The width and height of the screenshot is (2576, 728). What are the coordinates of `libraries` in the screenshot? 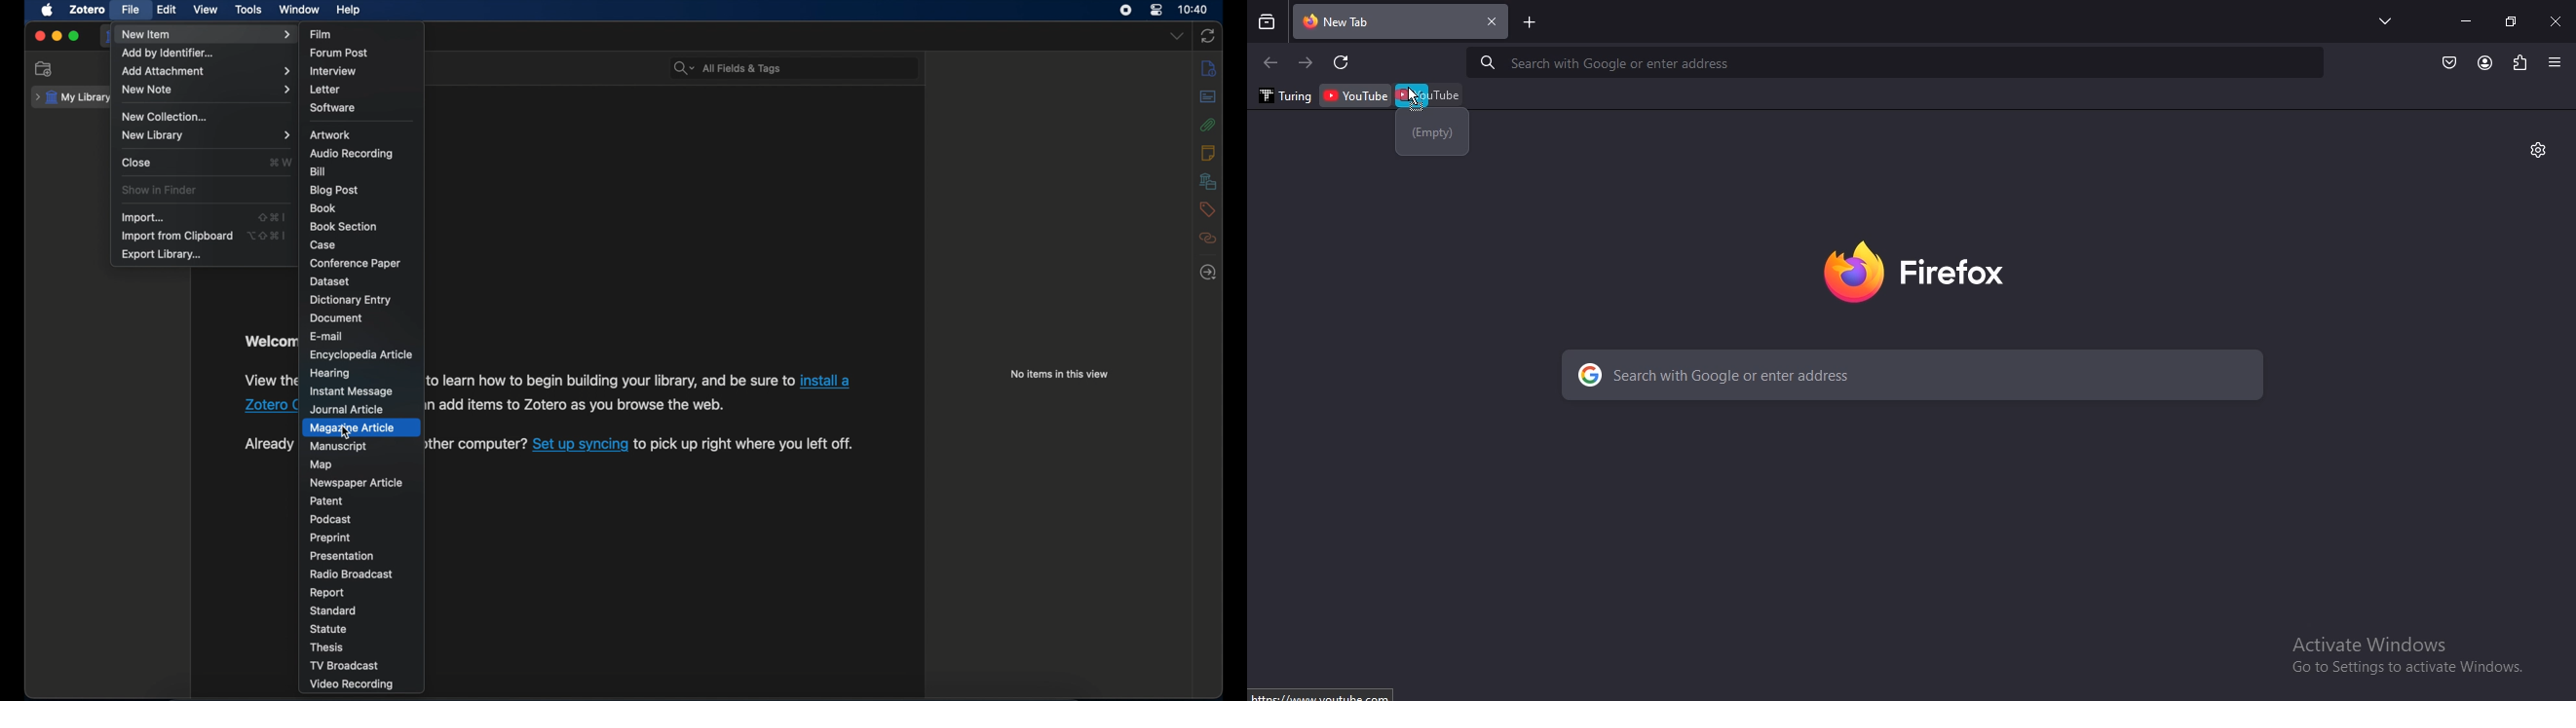 It's located at (1206, 181).